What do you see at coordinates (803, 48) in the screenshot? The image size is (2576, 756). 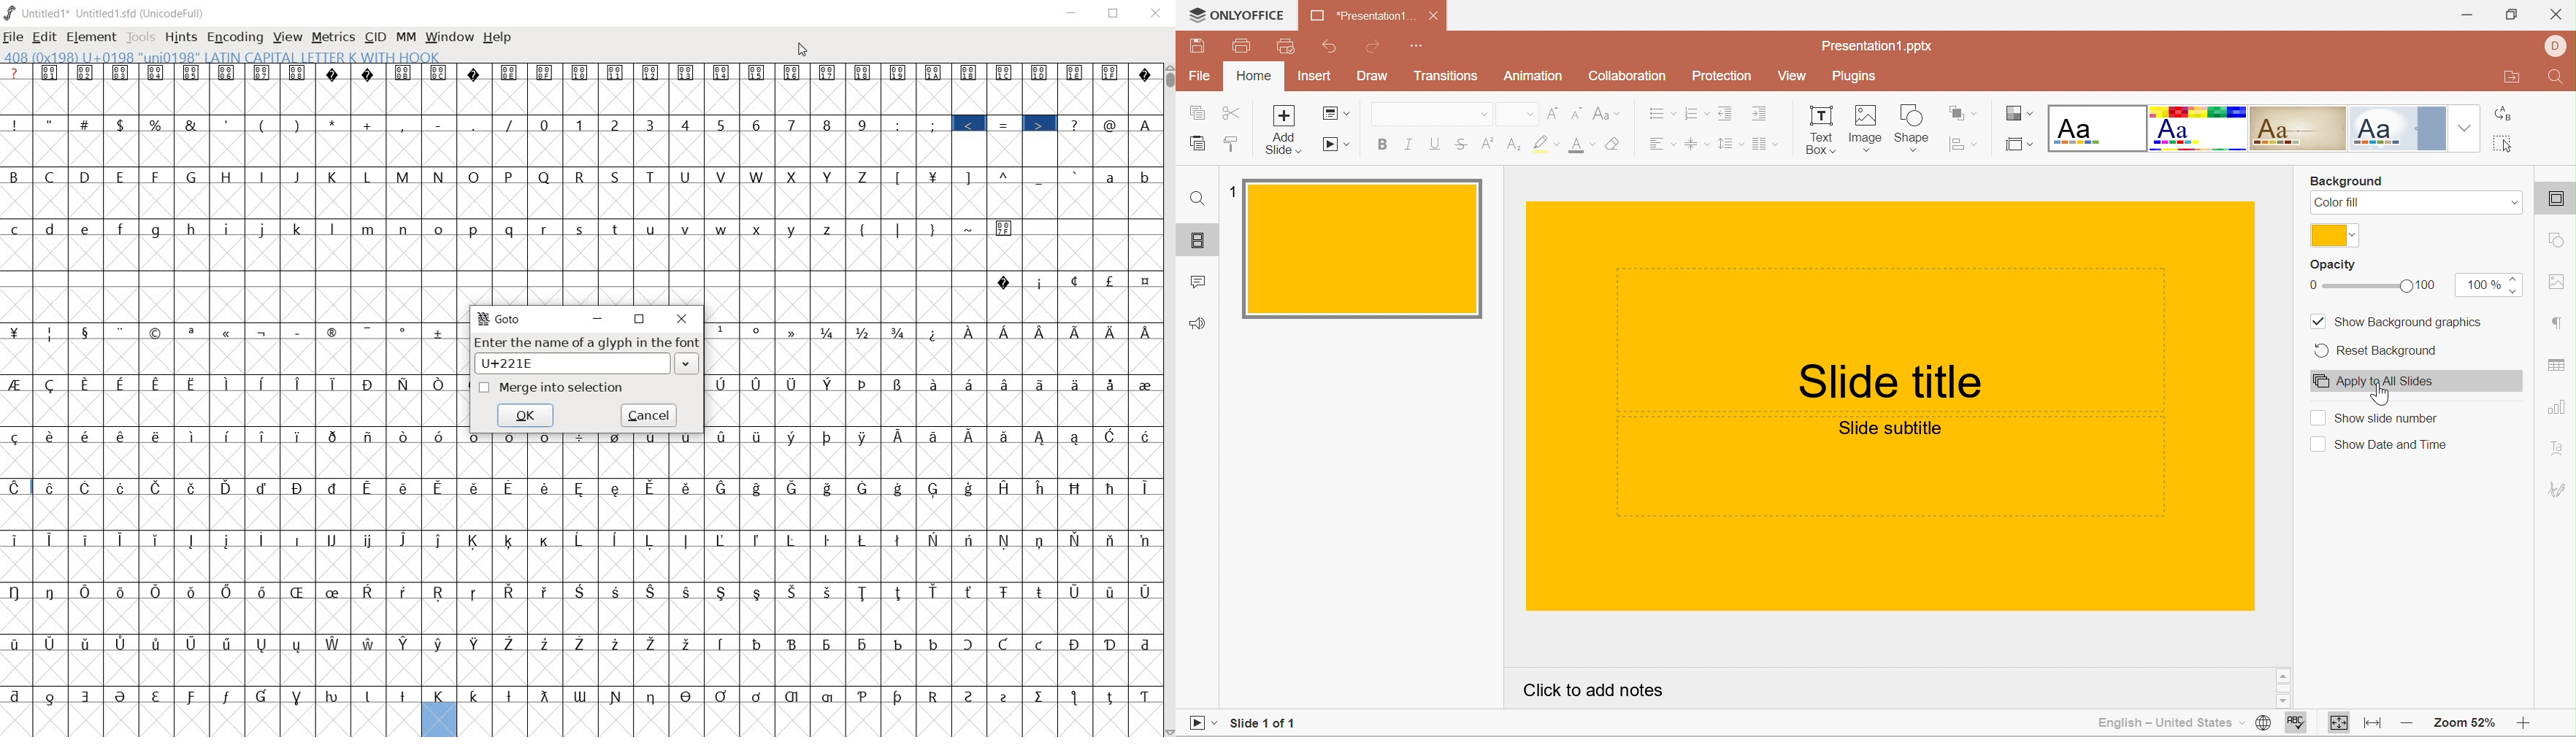 I see `cursor` at bounding box center [803, 48].